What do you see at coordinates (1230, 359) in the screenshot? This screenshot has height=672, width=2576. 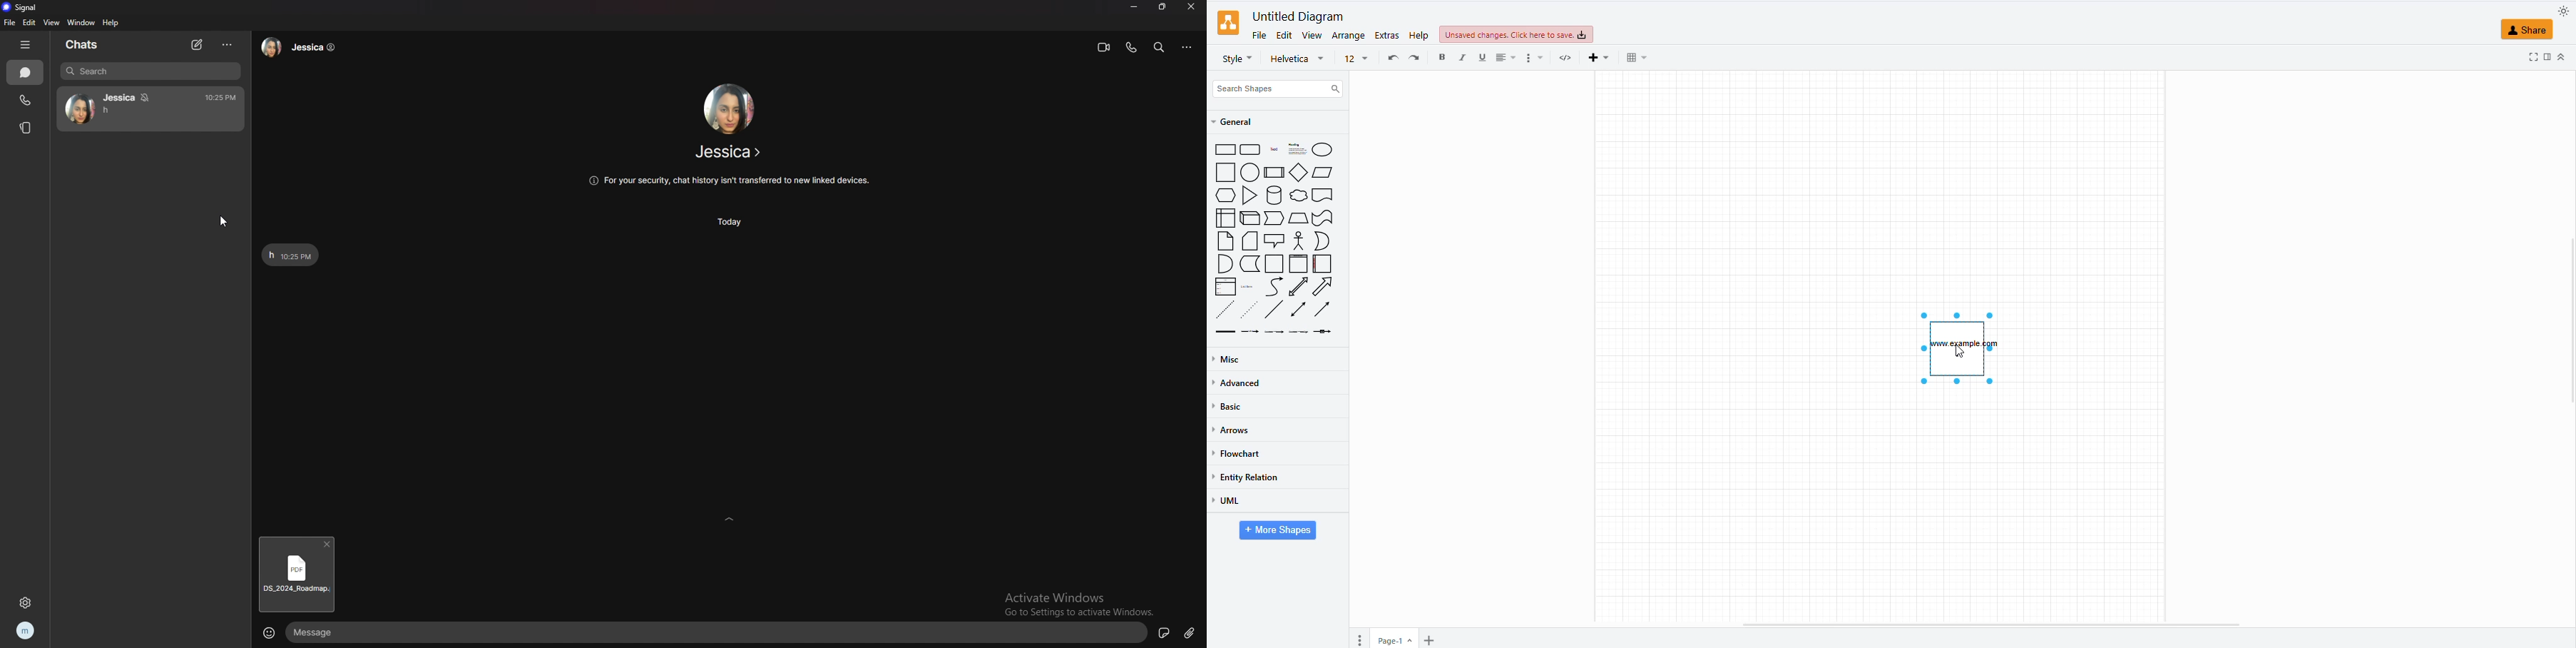 I see `misc` at bounding box center [1230, 359].